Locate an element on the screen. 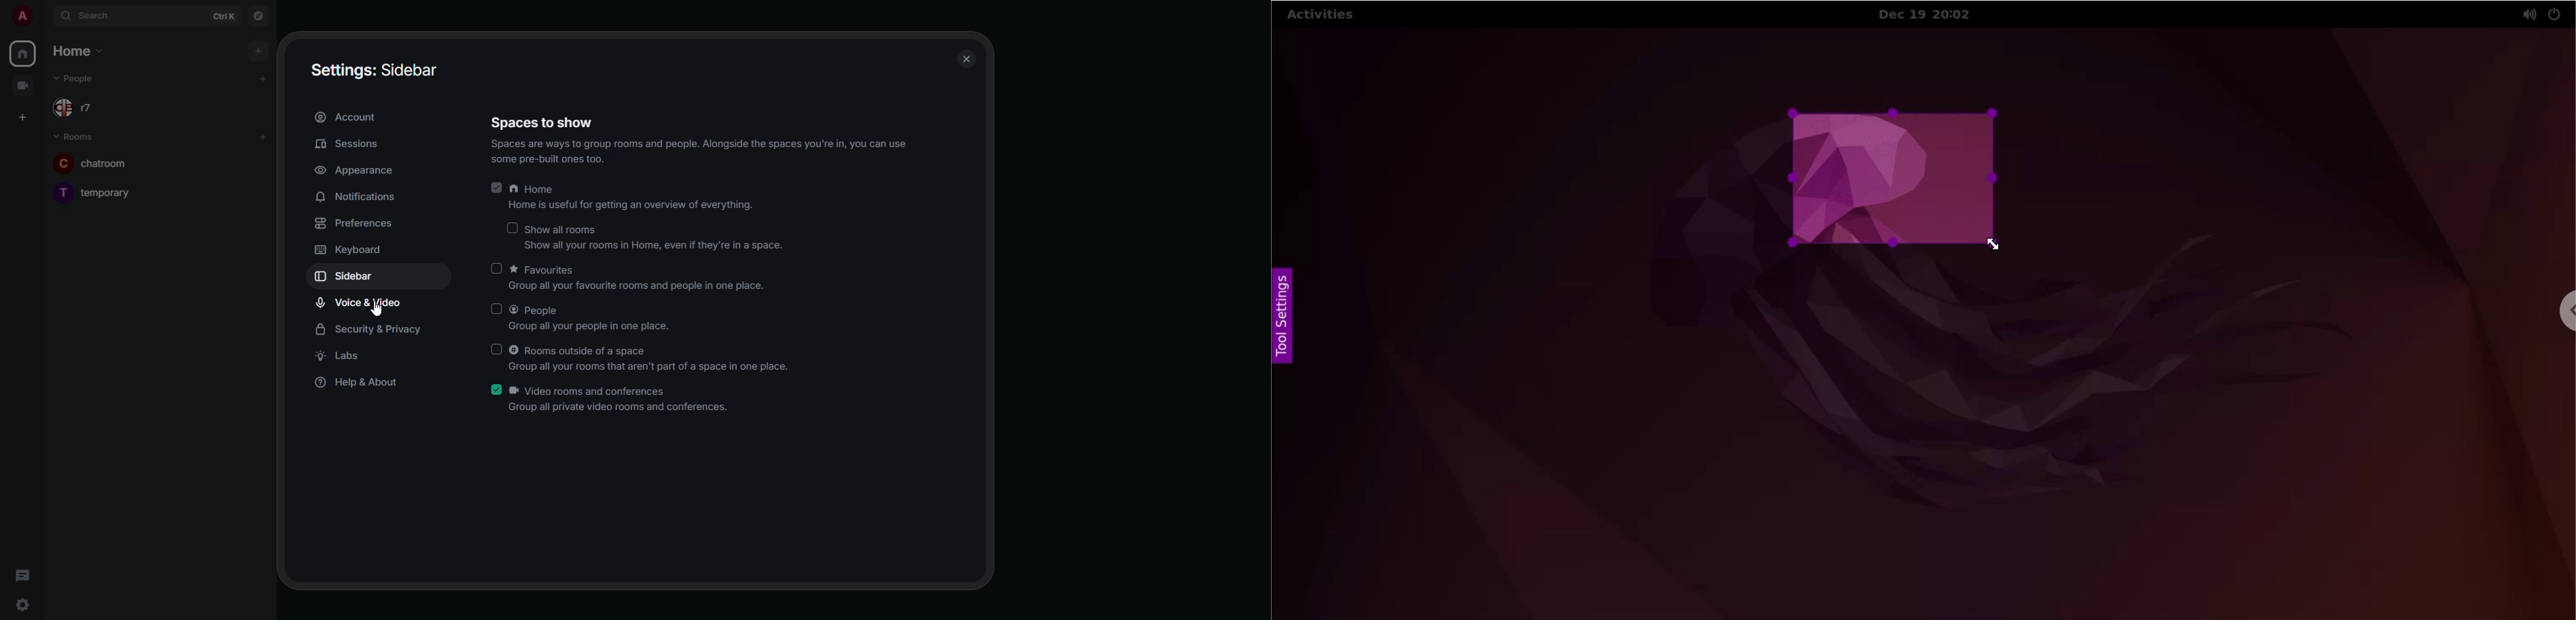 This screenshot has width=2576, height=644. video rooms and conferences is located at coordinates (622, 400).